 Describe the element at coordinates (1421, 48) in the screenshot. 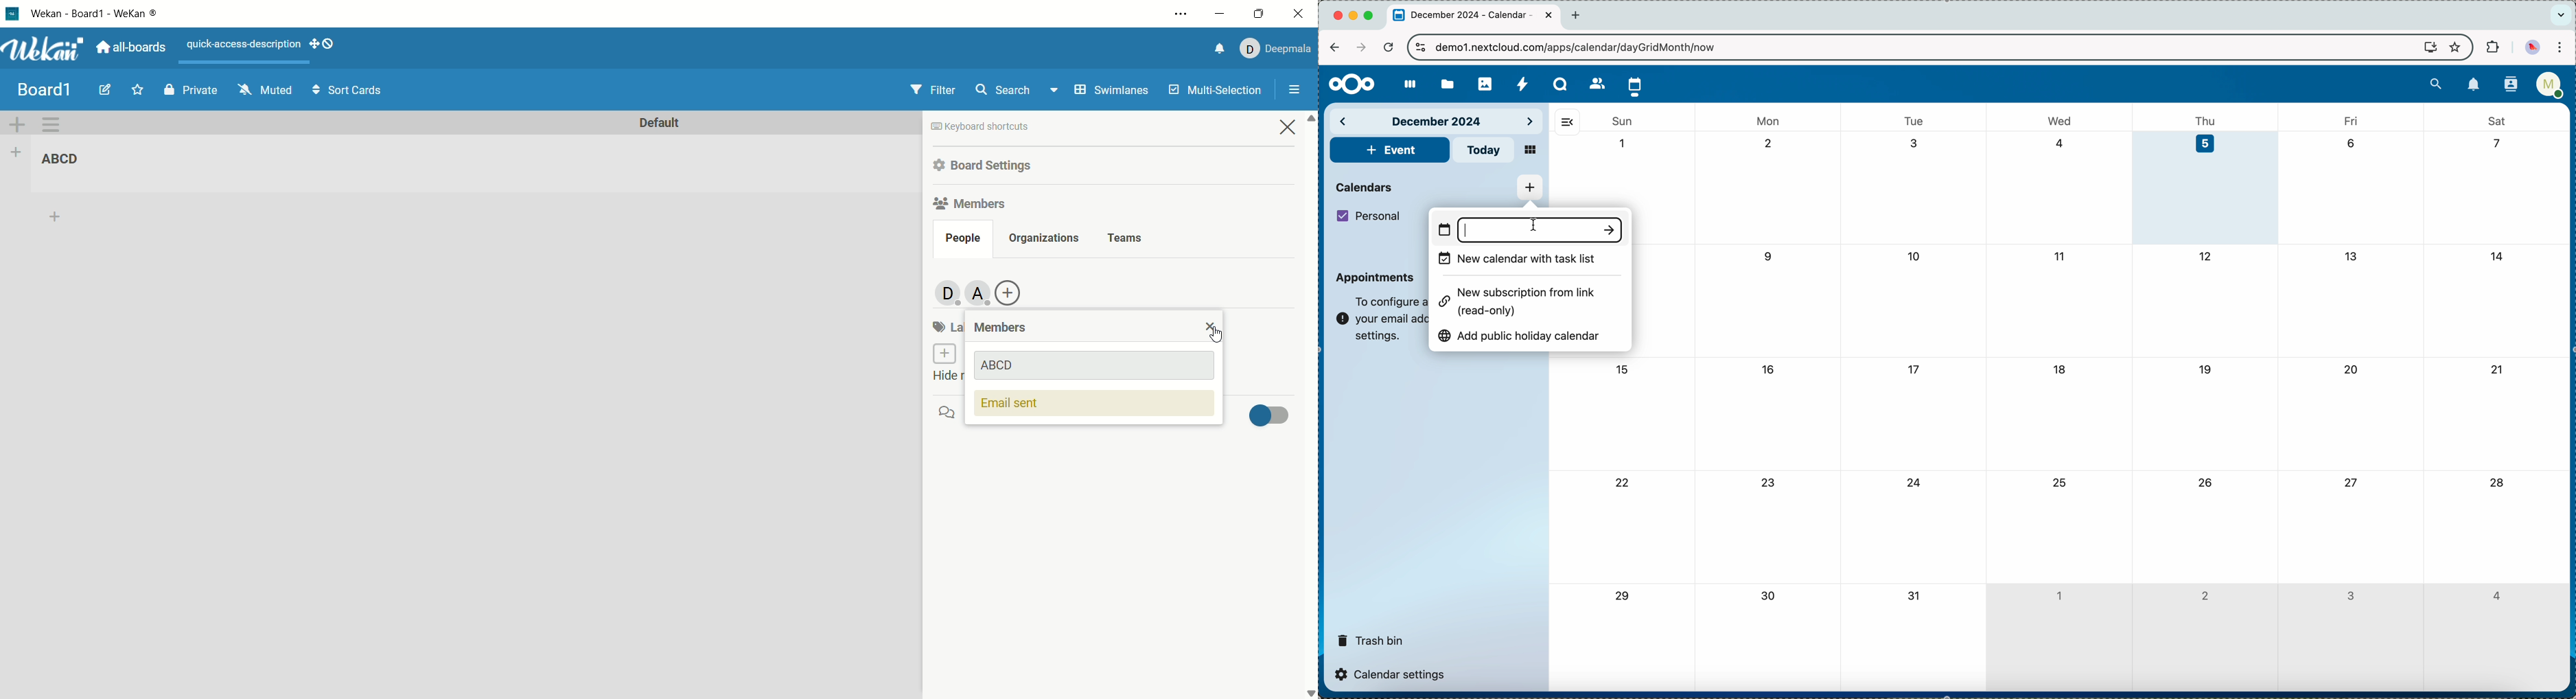

I see `controls` at that location.